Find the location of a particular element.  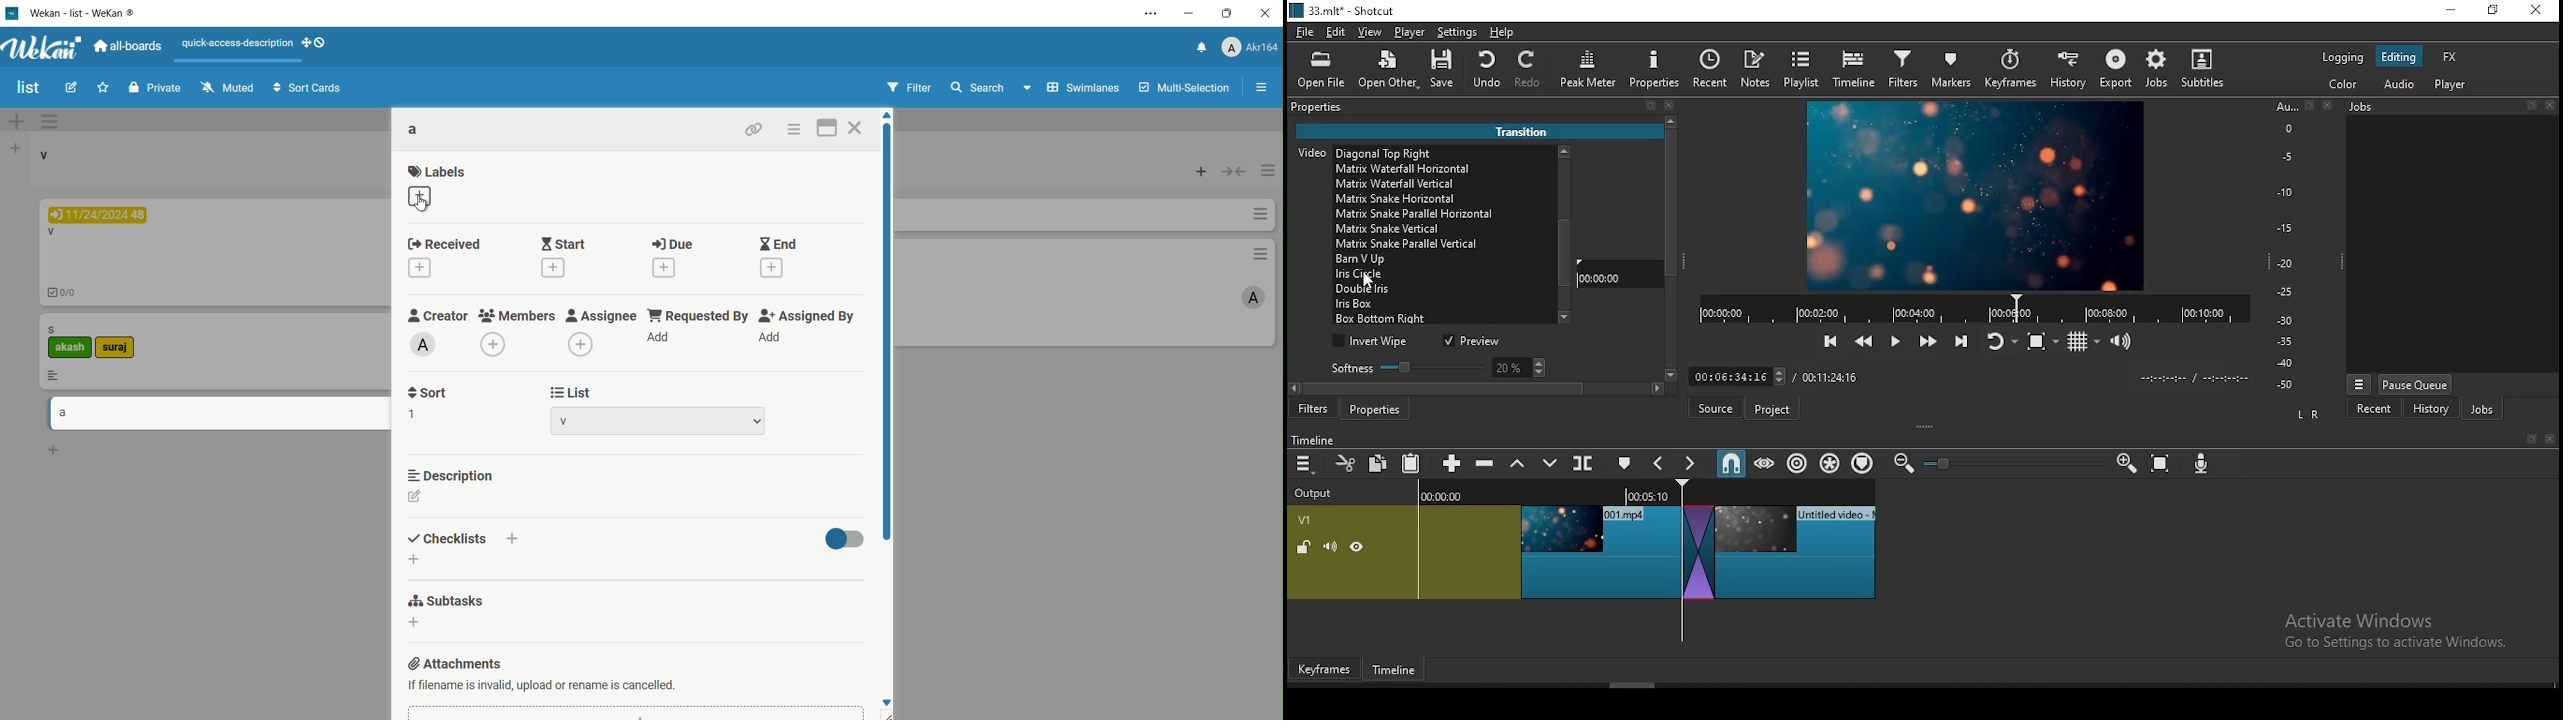

cut is located at coordinates (1346, 463).